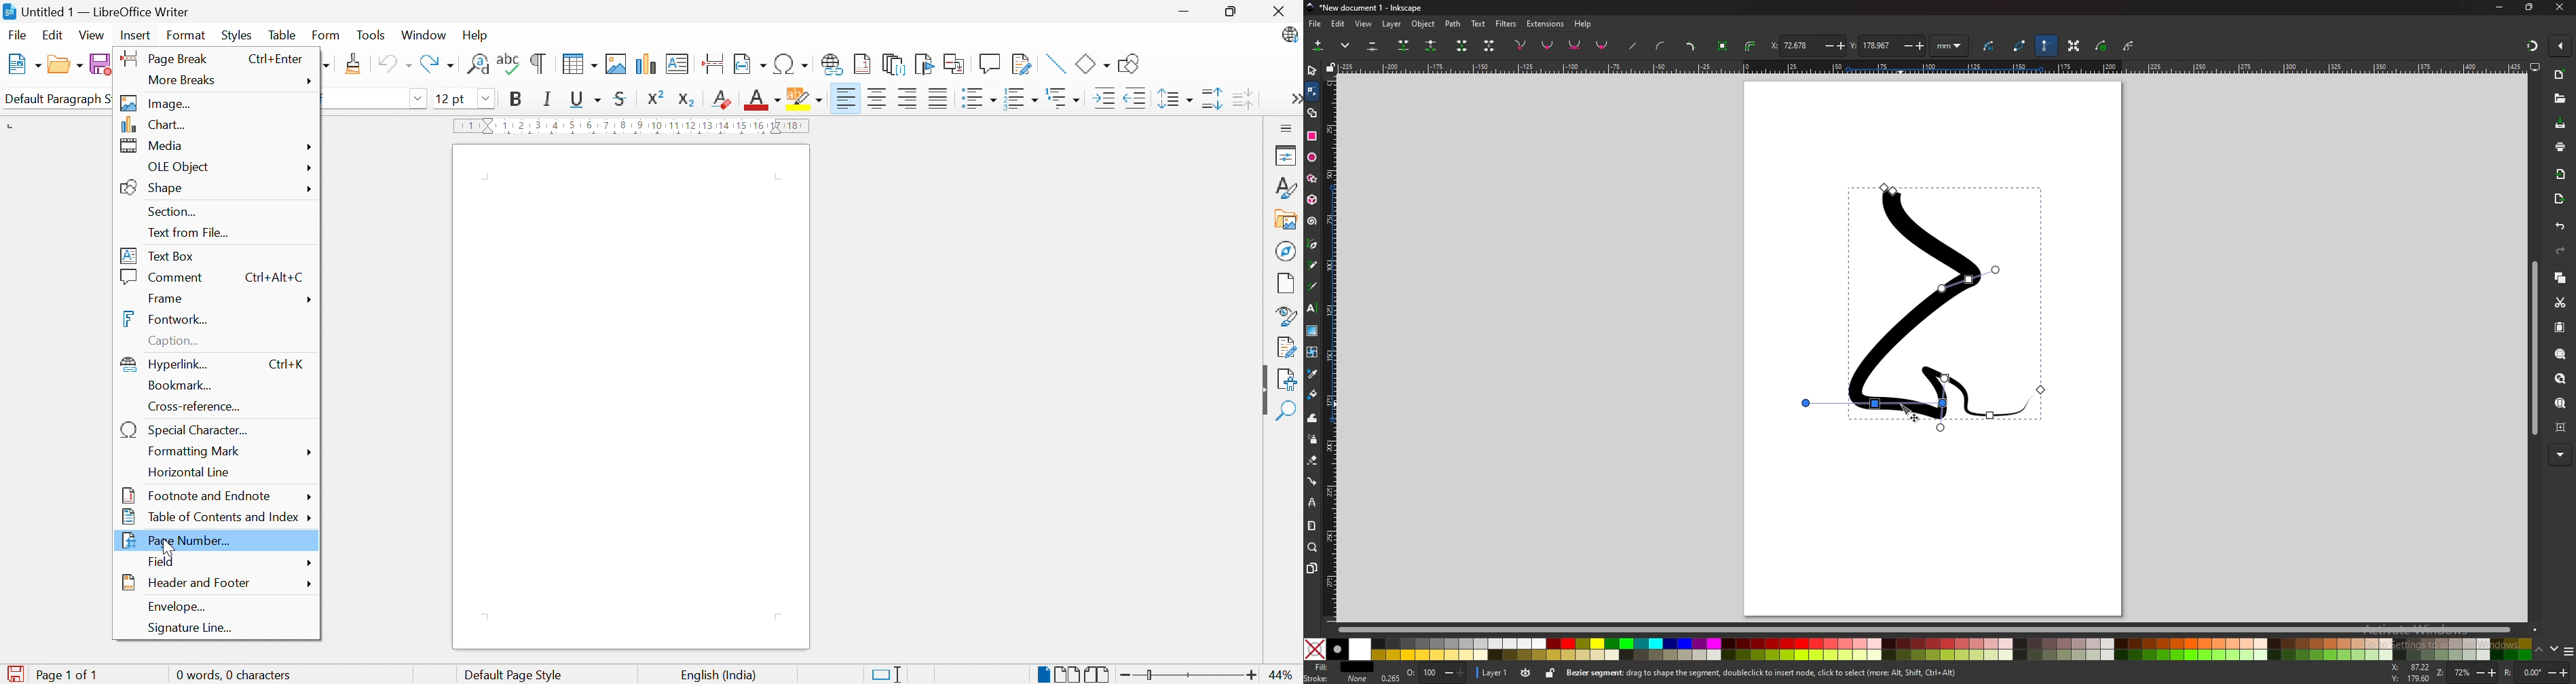  What do you see at coordinates (325, 35) in the screenshot?
I see `Form` at bounding box center [325, 35].